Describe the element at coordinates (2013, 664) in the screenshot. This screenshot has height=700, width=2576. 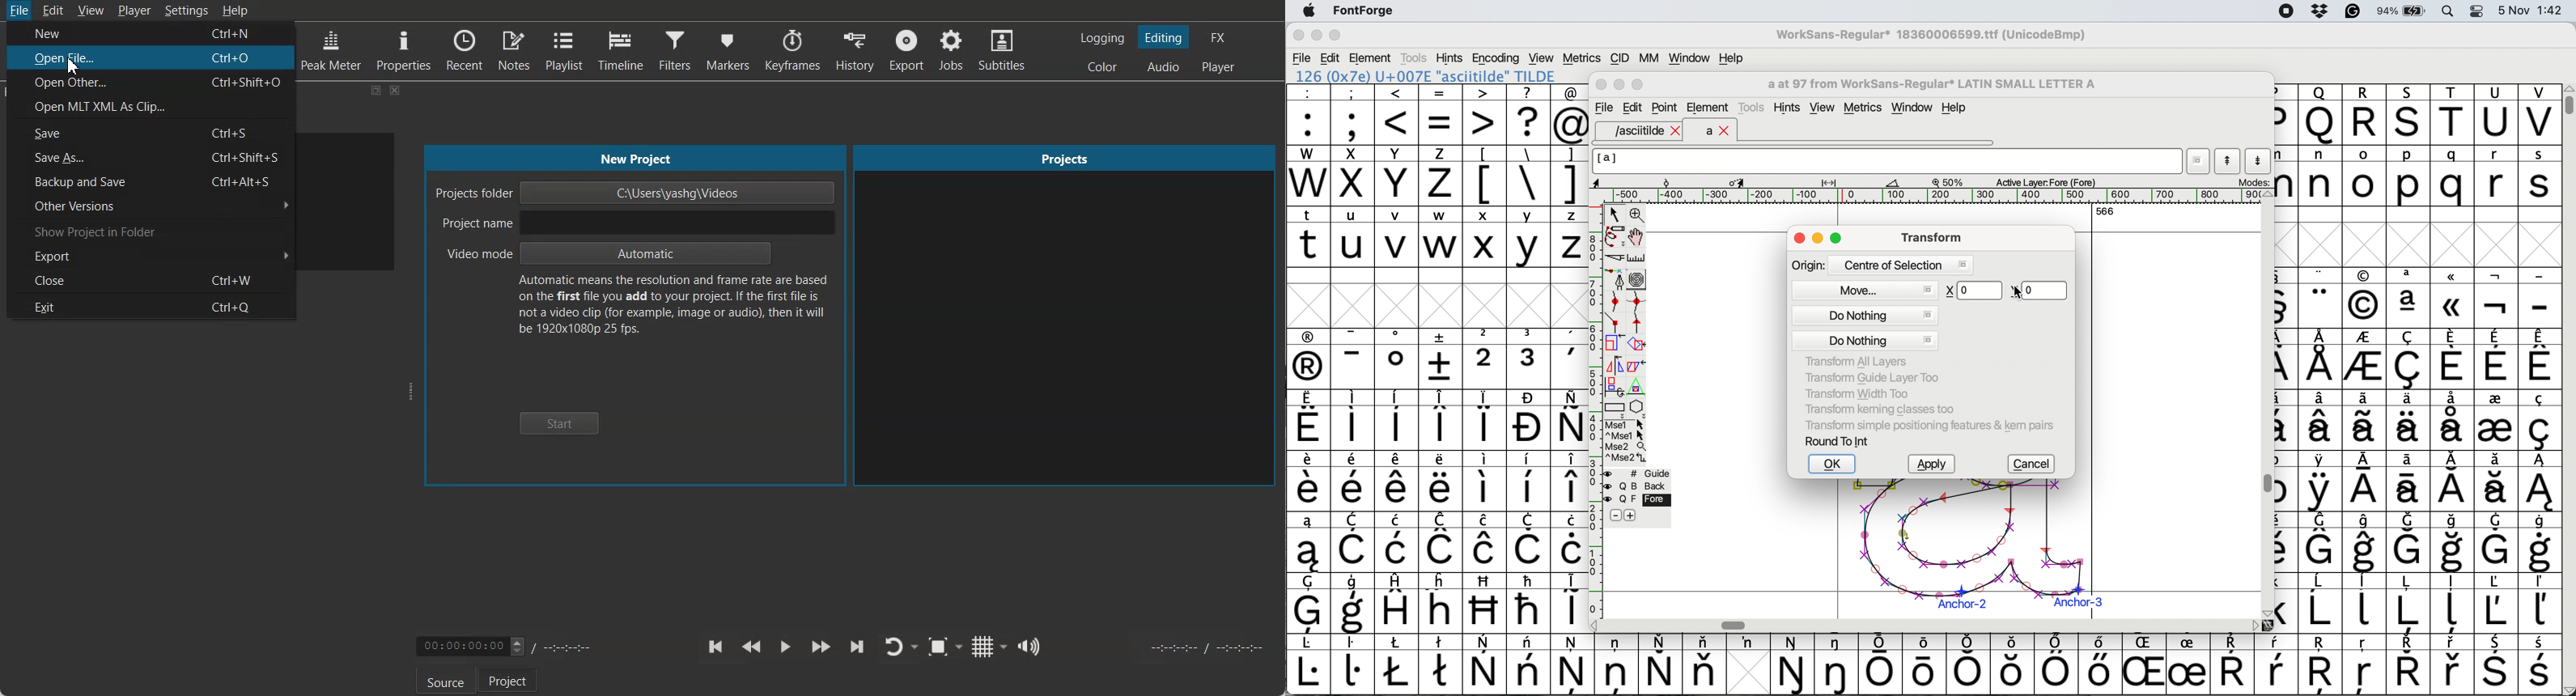
I see `` at that location.